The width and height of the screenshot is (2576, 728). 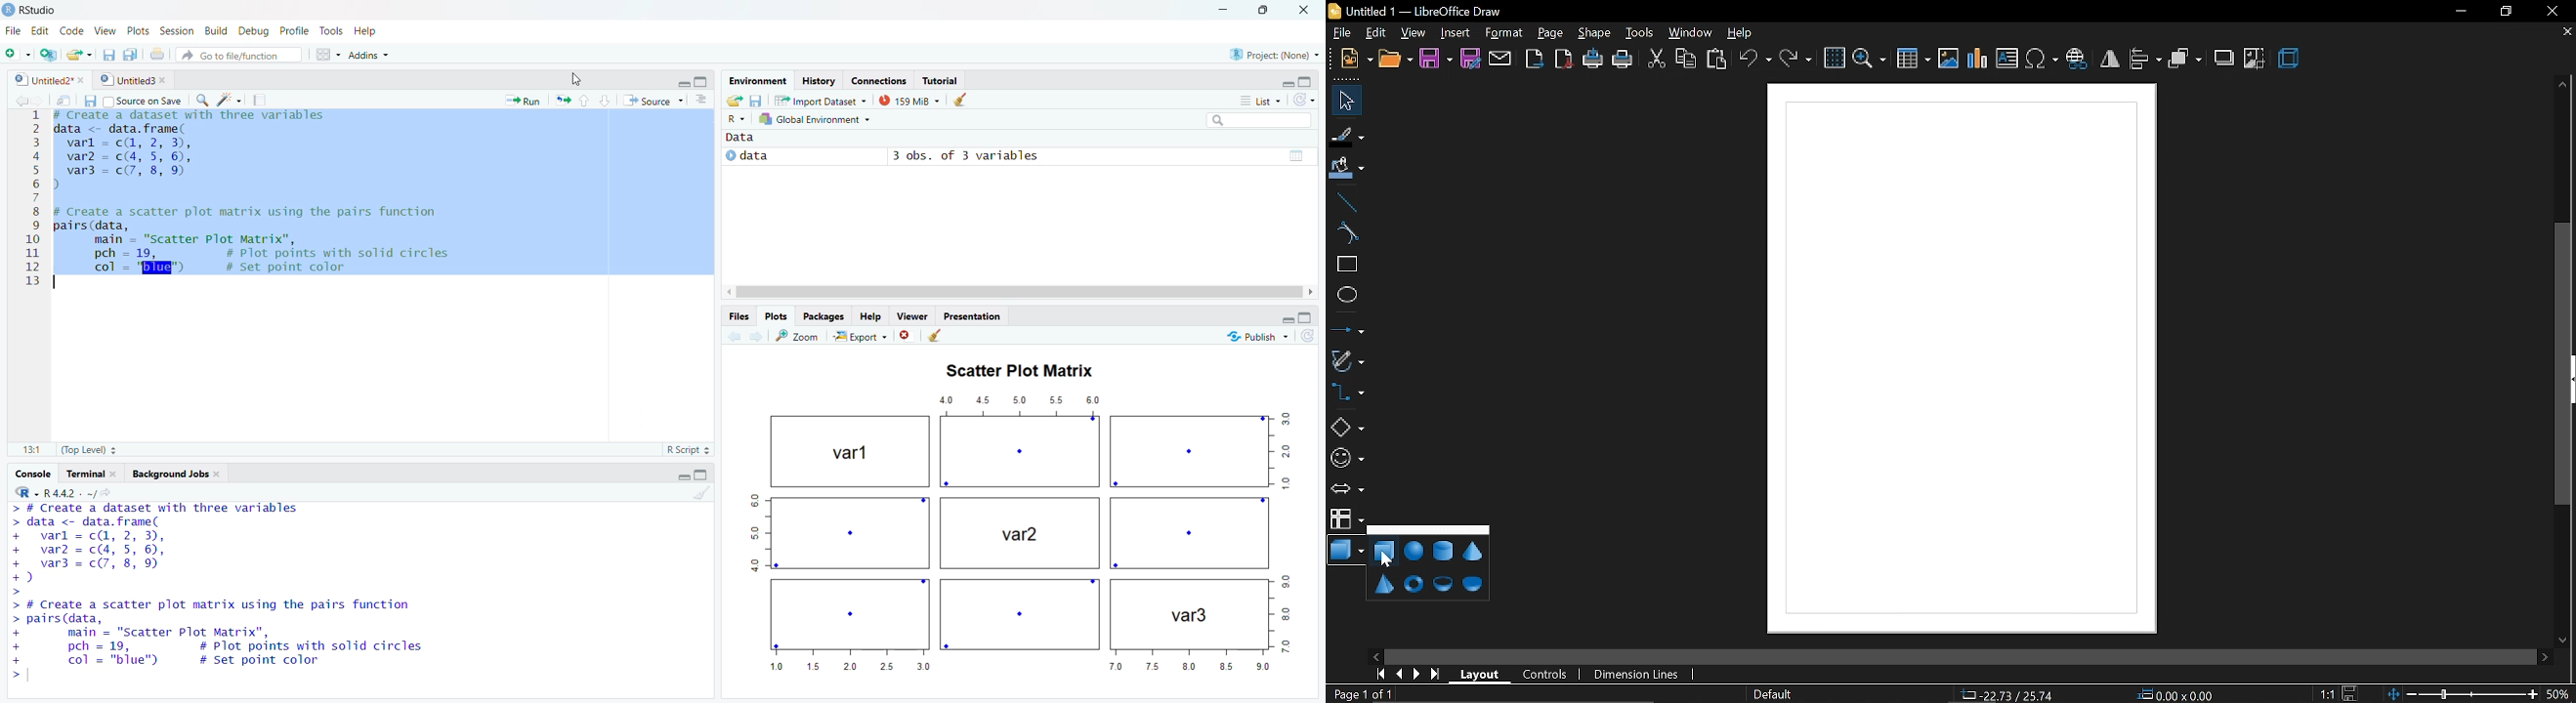 What do you see at coordinates (812, 119) in the screenshot?
I see `b Global Environment -` at bounding box center [812, 119].